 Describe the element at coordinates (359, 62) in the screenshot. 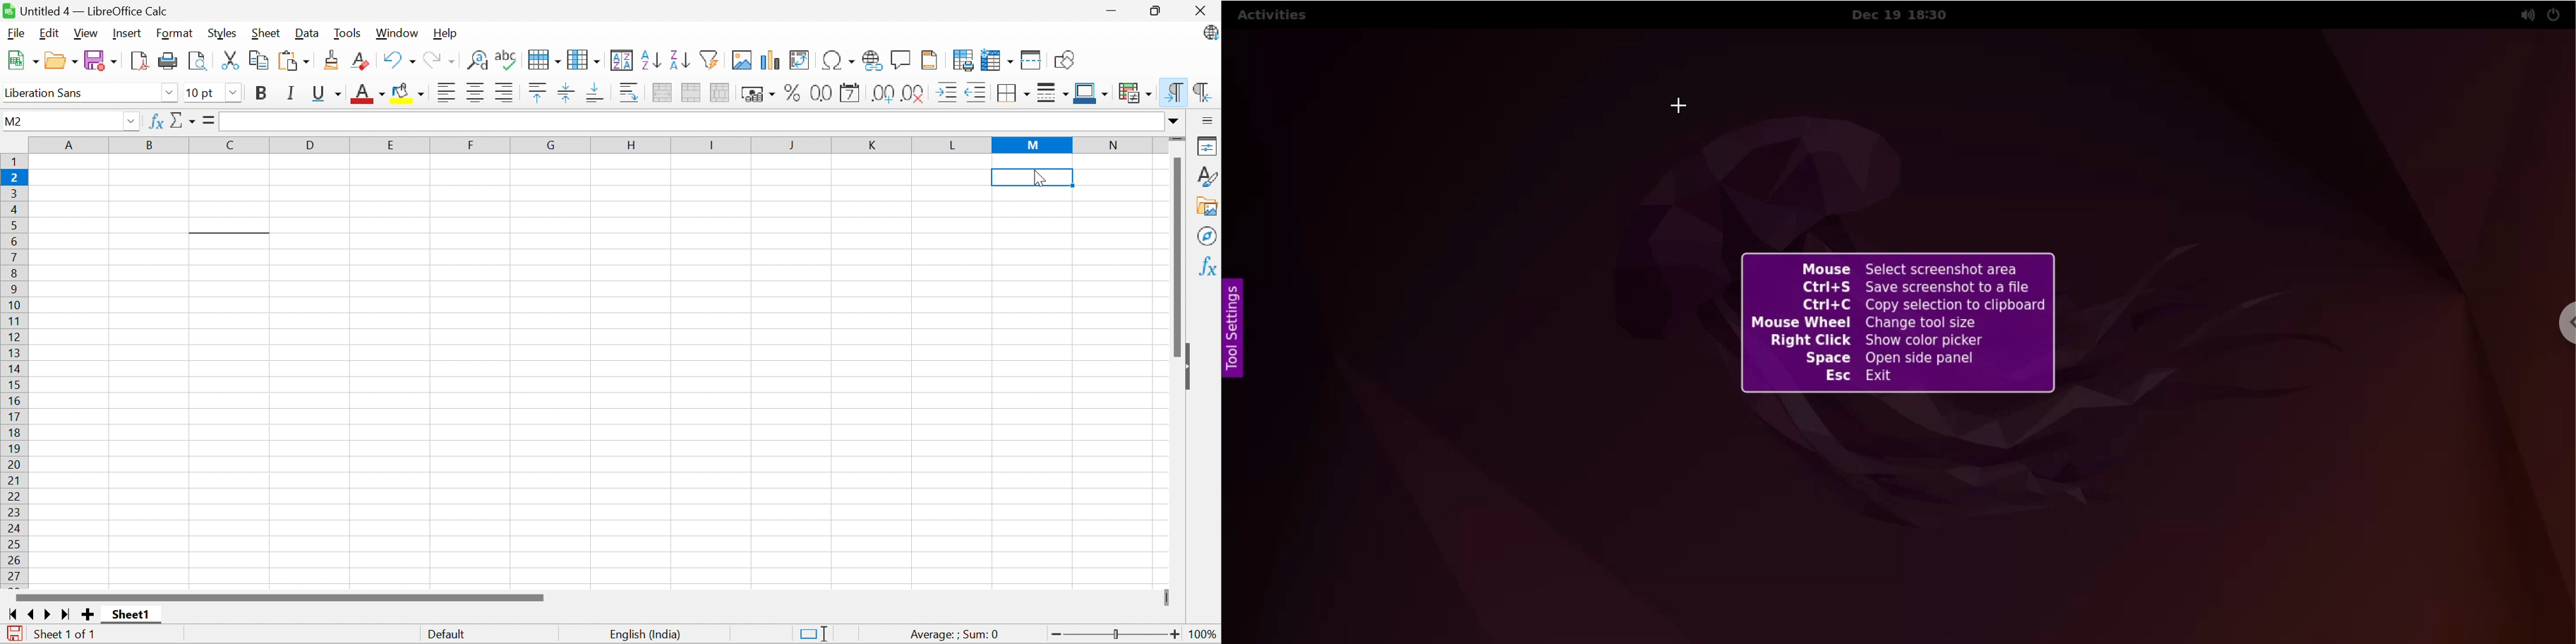

I see `Clear direct formatting` at that location.